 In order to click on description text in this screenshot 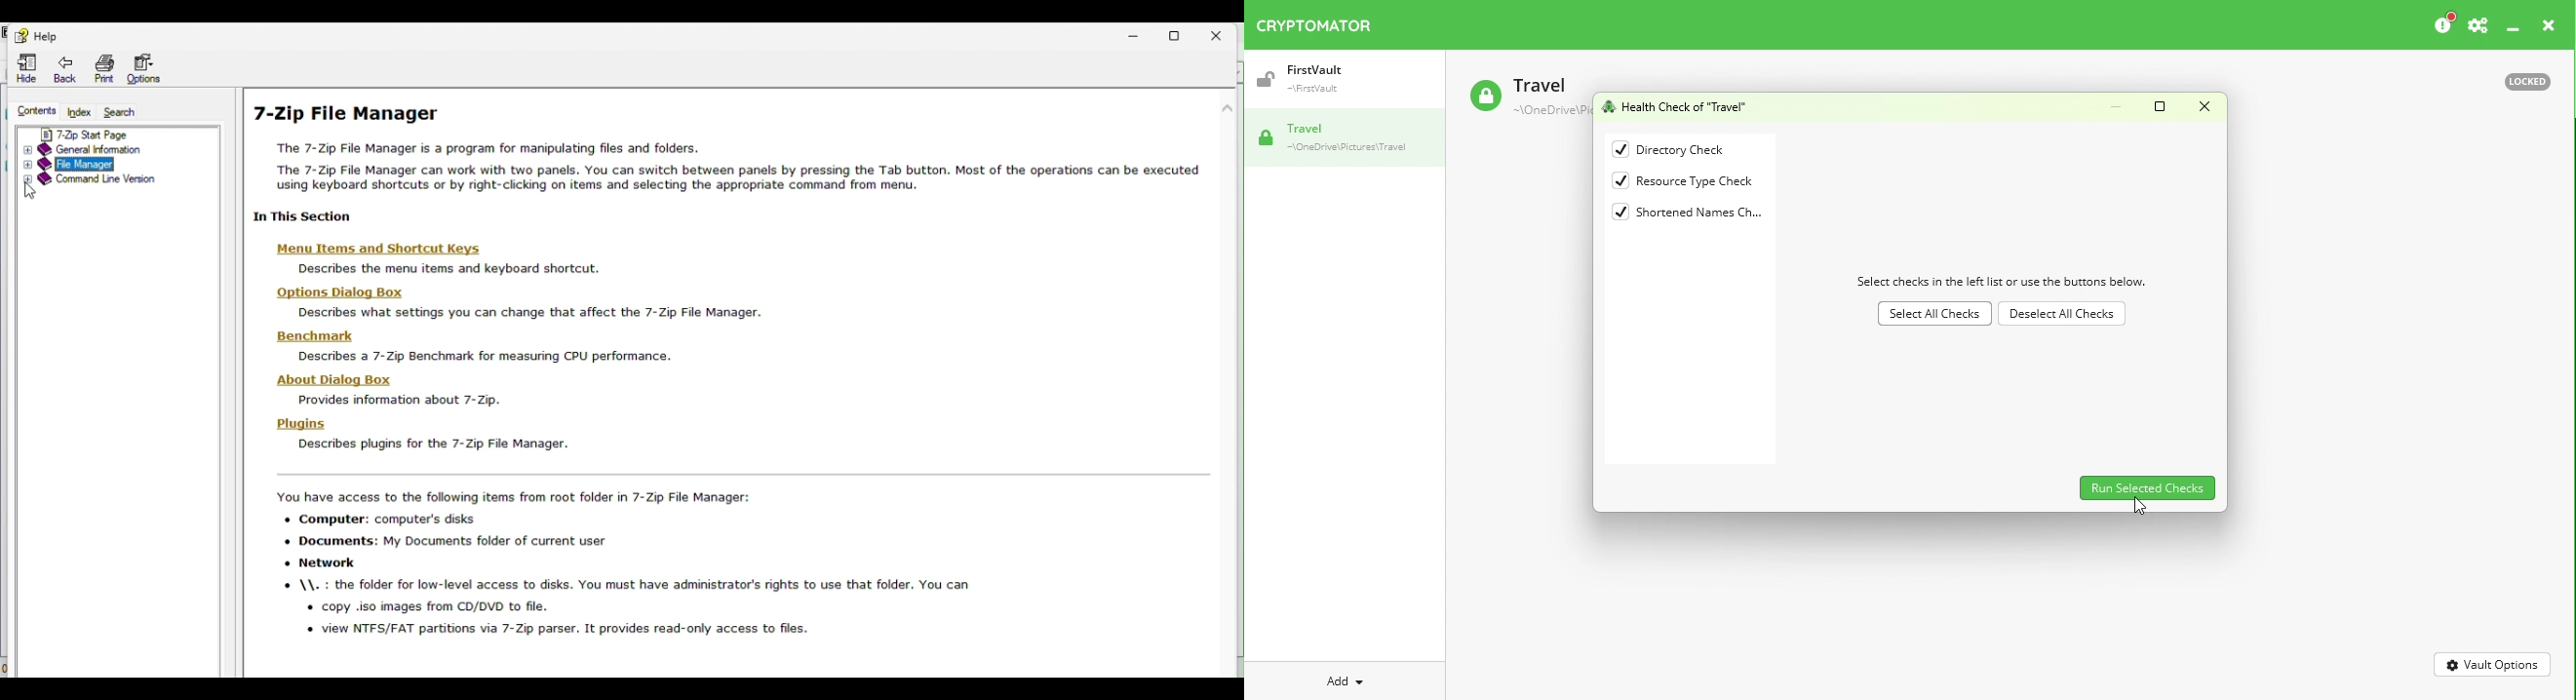, I will do `click(444, 270)`.